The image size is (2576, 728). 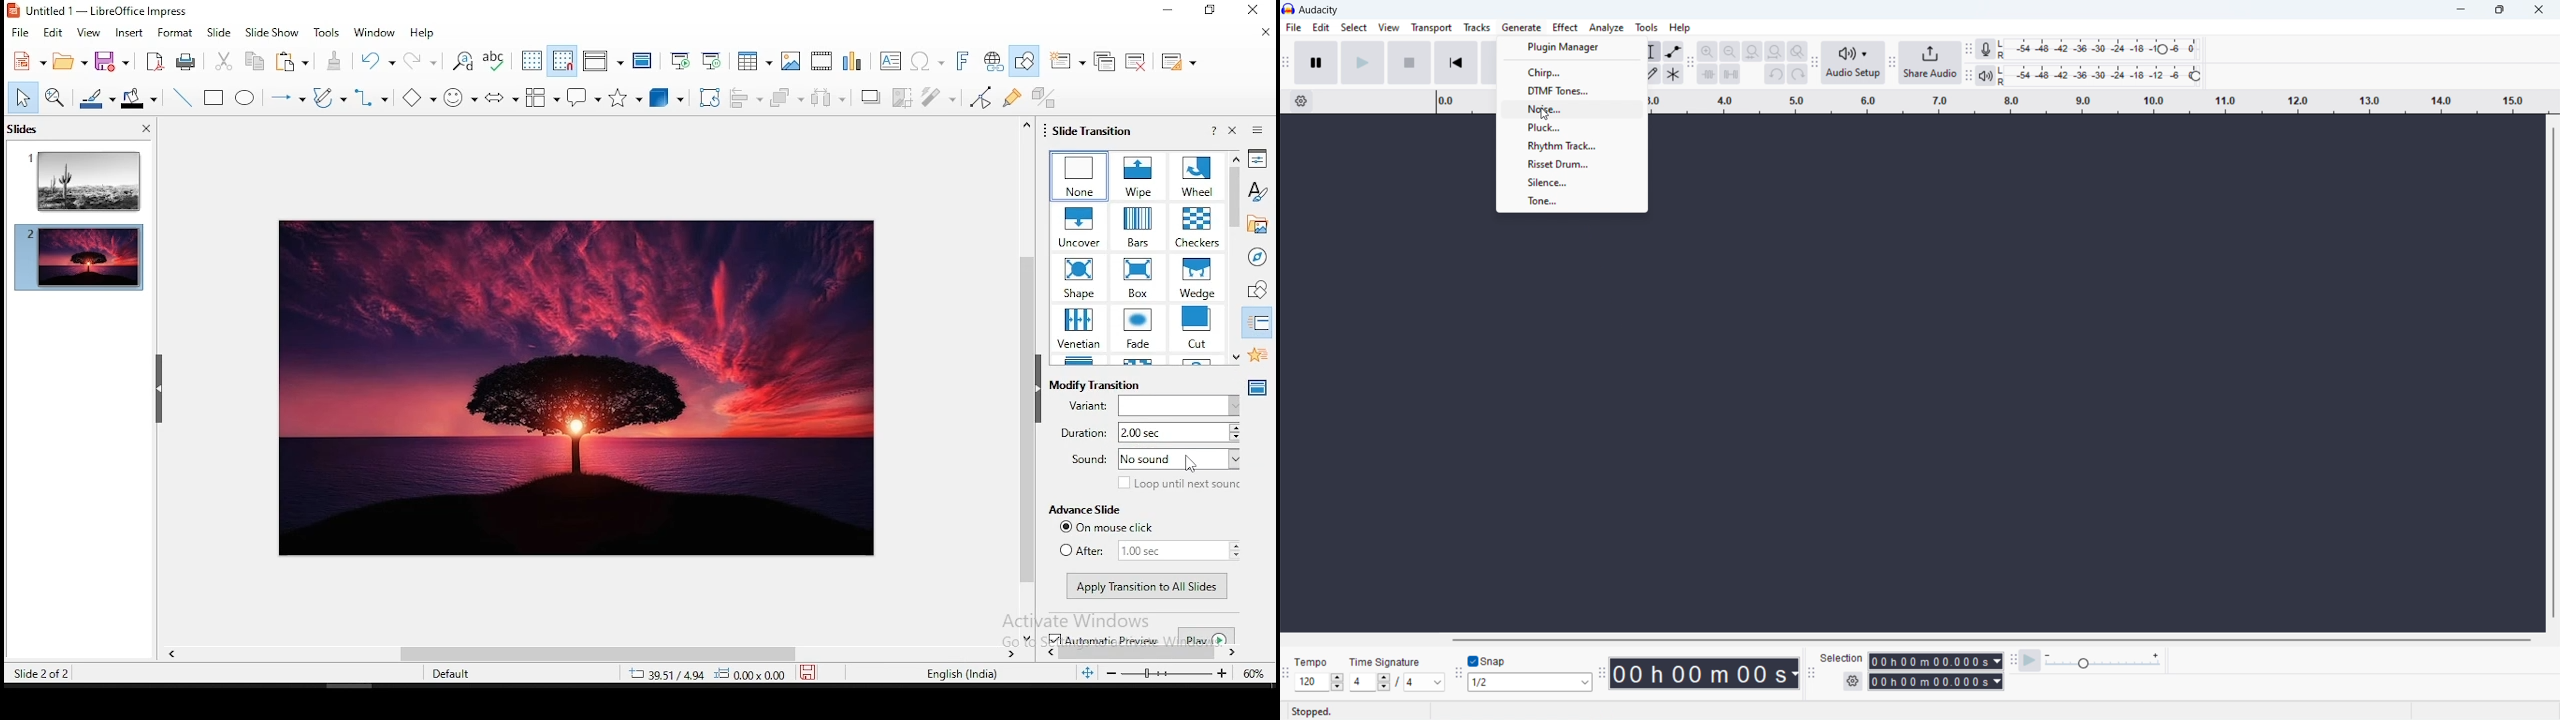 What do you see at coordinates (1198, 327) in the screenshot?
I see `transition effects` at bounding box center [1198, 327].